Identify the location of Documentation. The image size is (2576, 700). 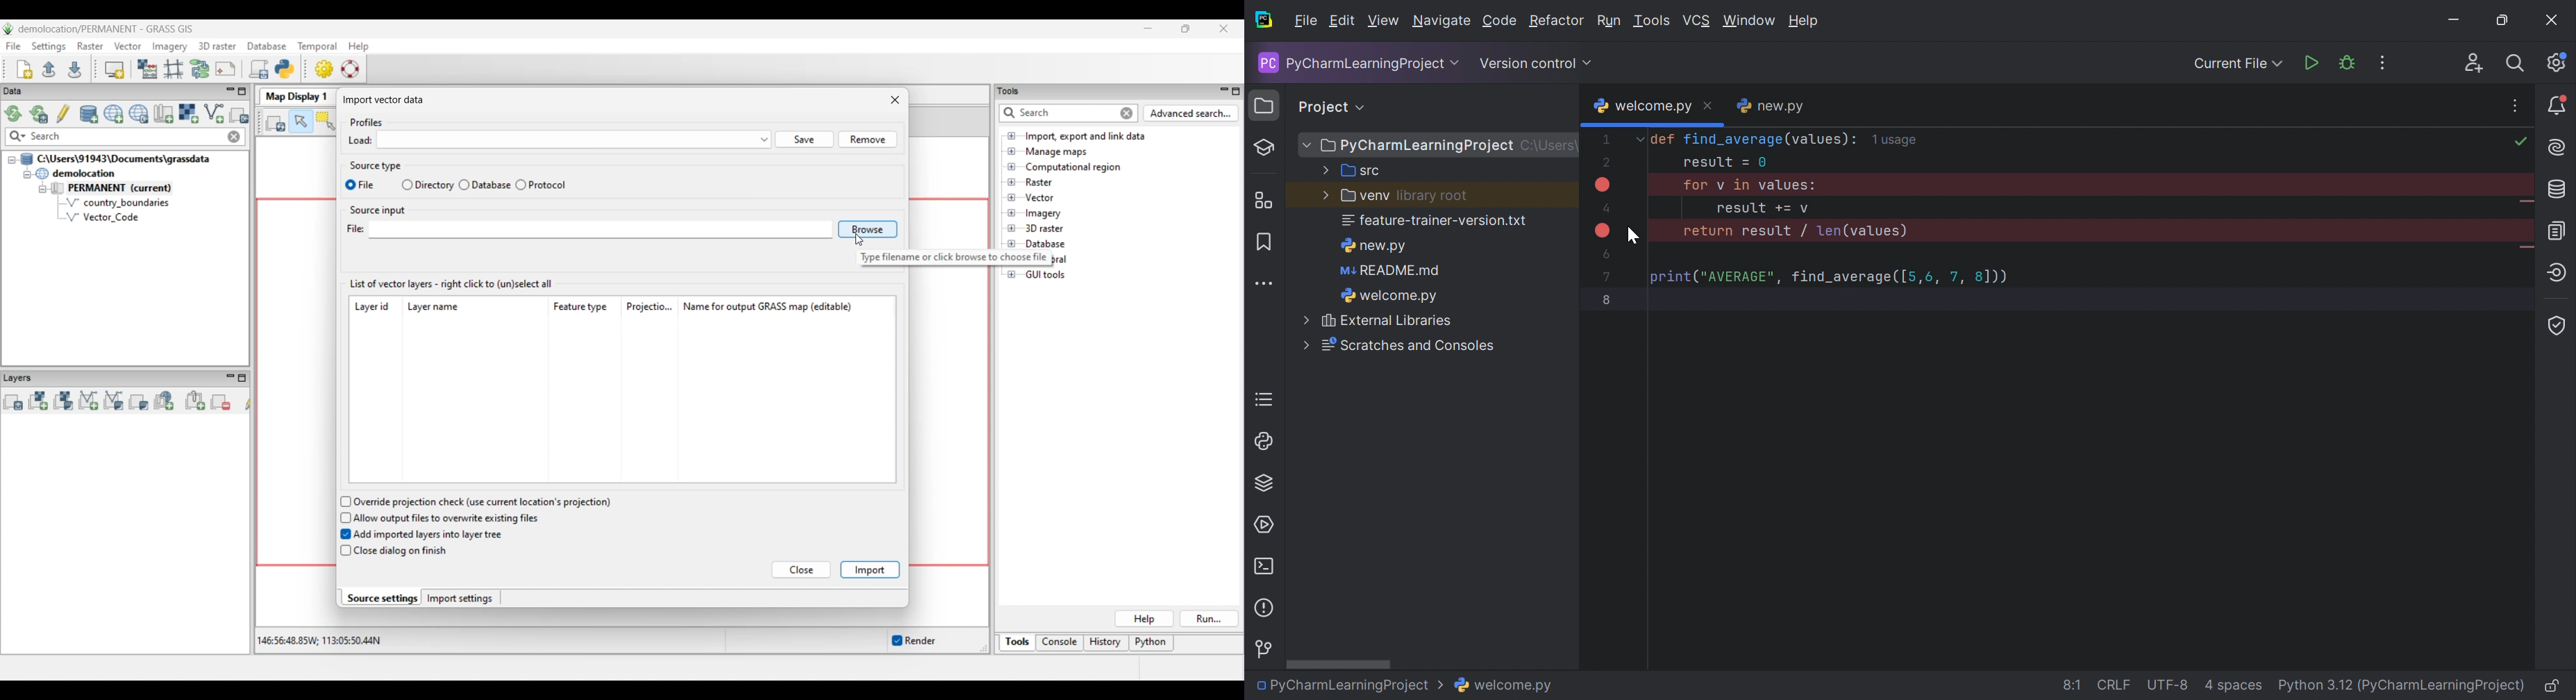
(2555, 231).